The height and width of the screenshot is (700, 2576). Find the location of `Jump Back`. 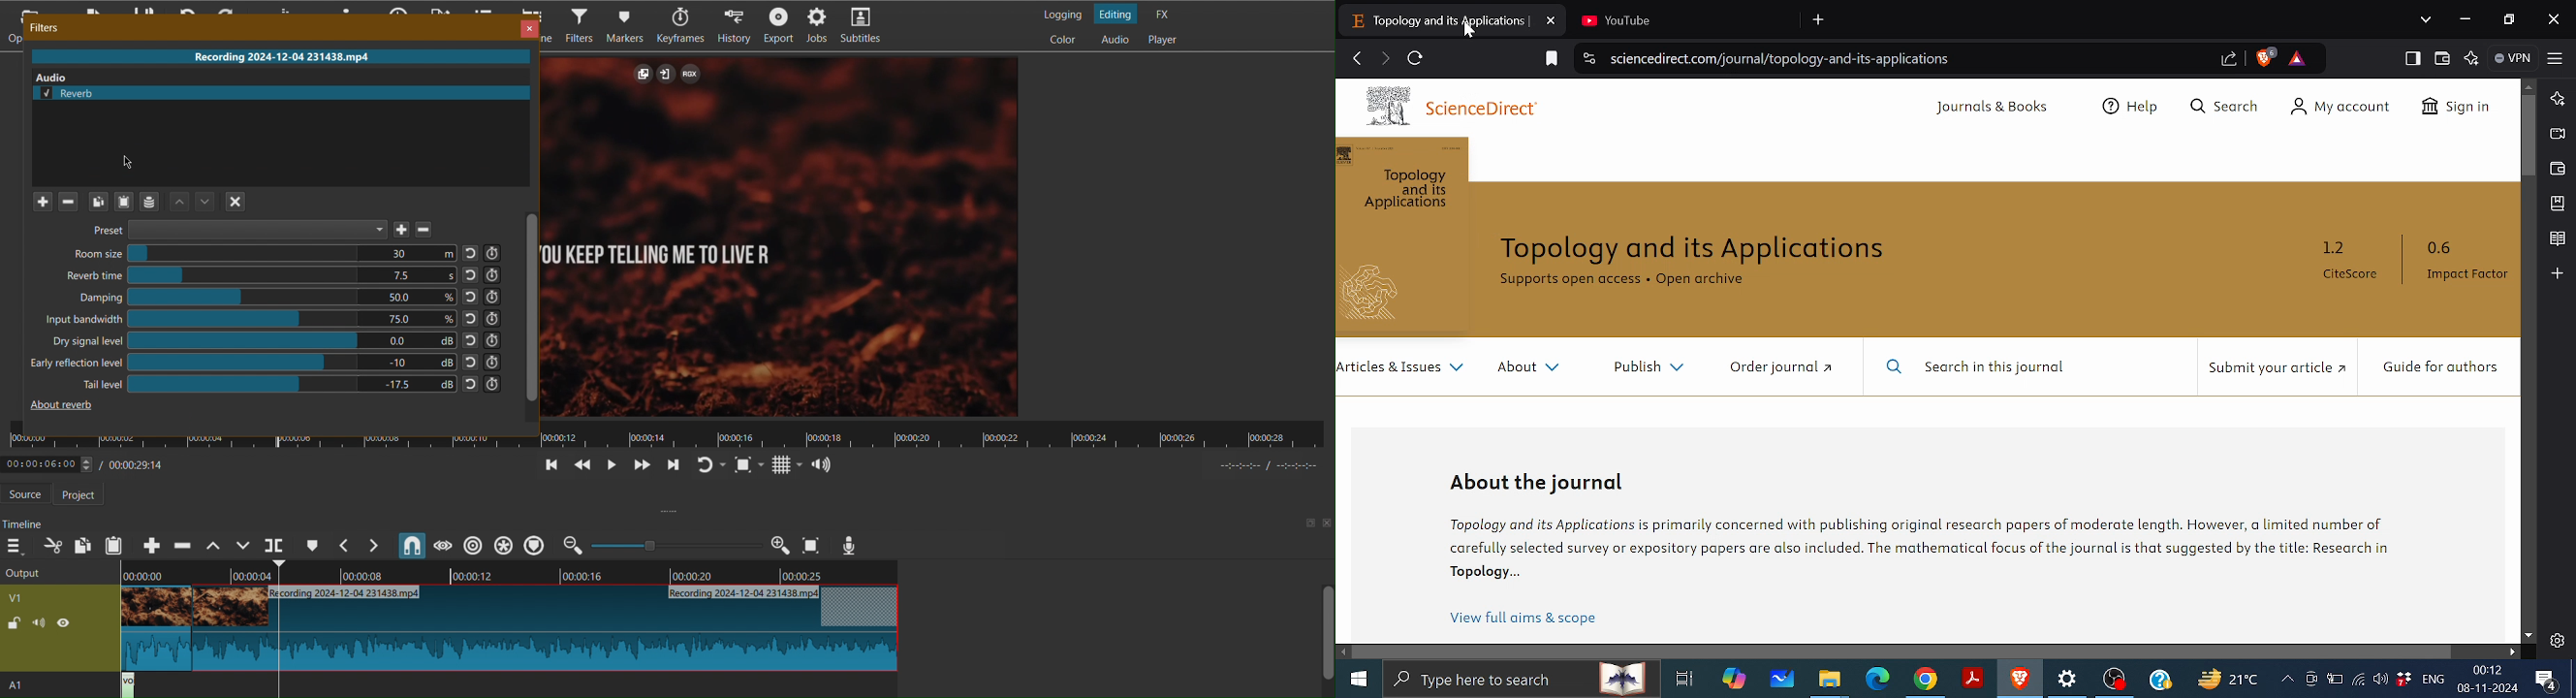

Jump Back is located at coordinates (552, 466).